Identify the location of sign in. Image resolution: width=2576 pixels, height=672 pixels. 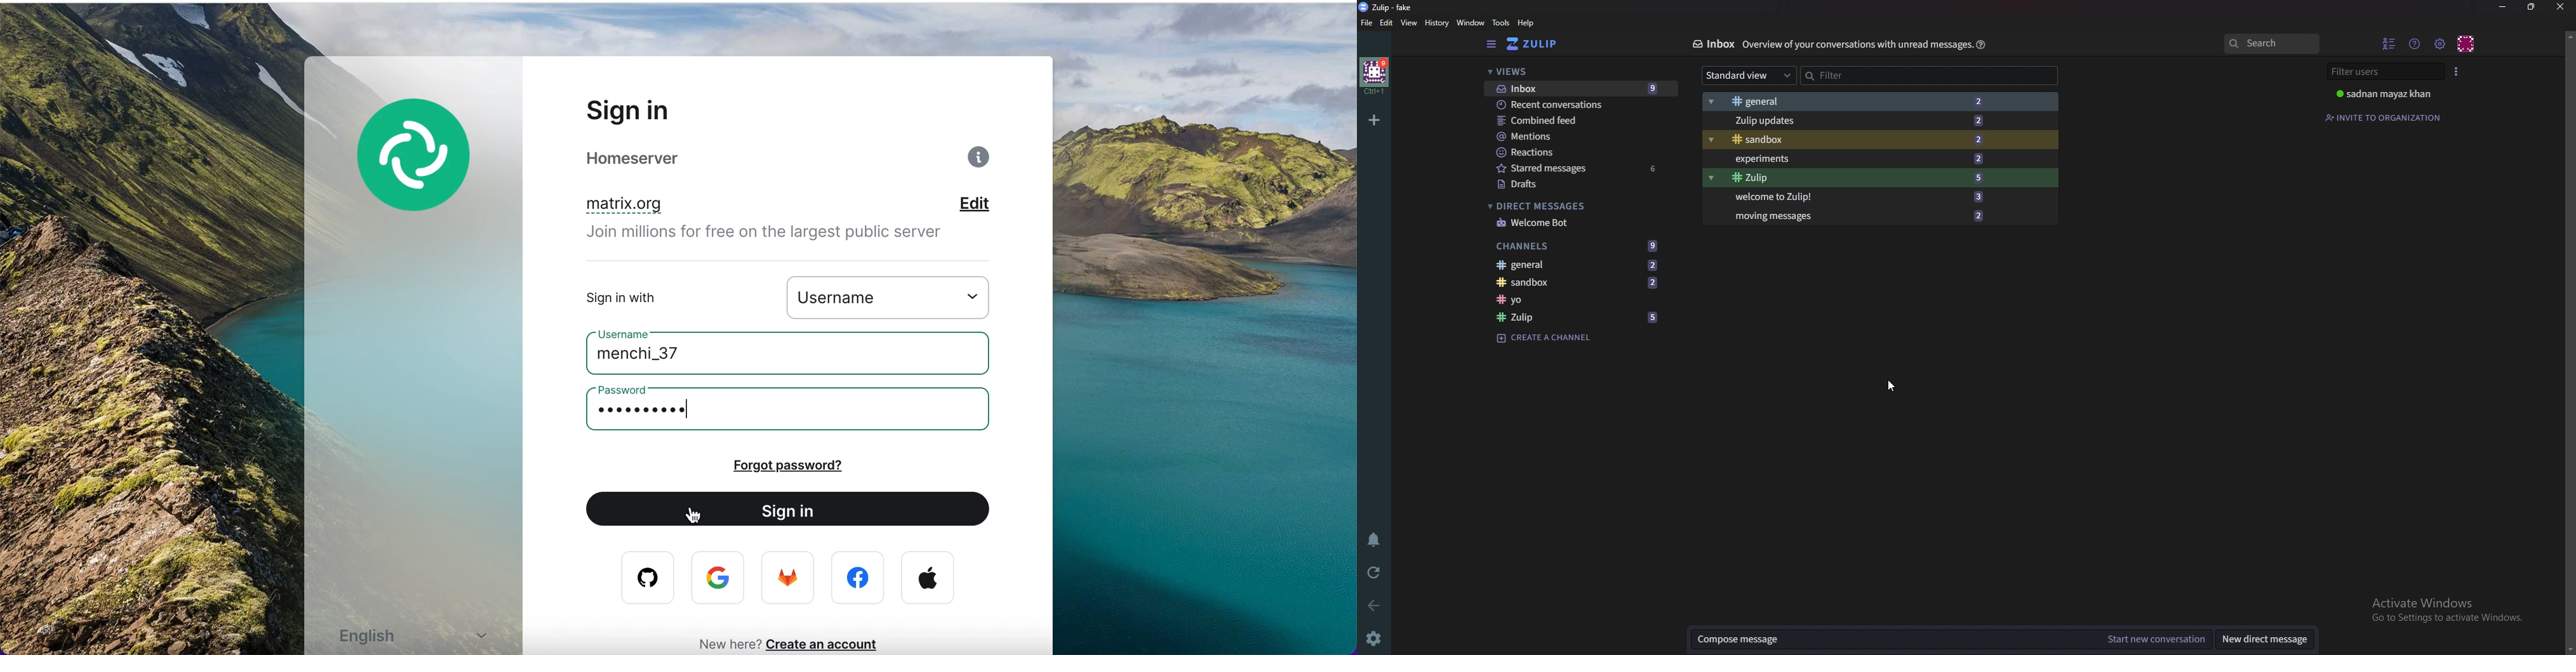
(794, 510).